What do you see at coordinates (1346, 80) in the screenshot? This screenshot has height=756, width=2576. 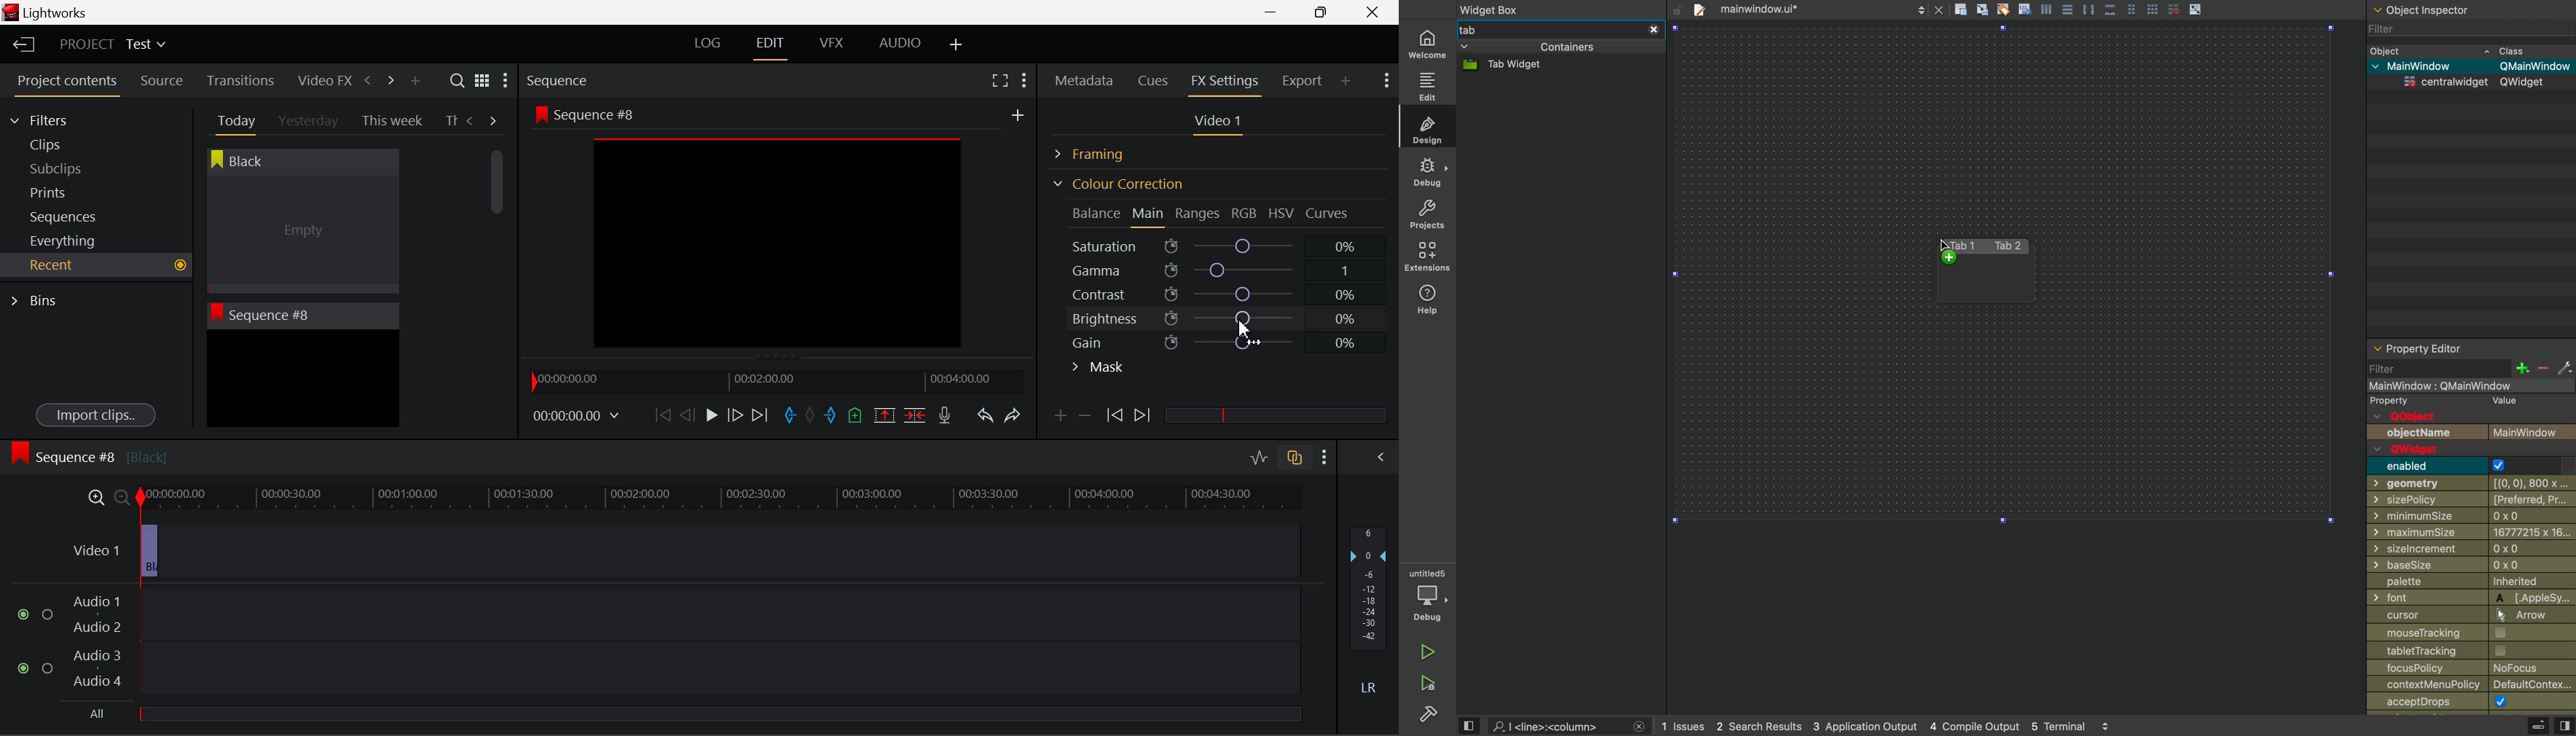 I see `Add Panel` at bounding box center [1346, 80].